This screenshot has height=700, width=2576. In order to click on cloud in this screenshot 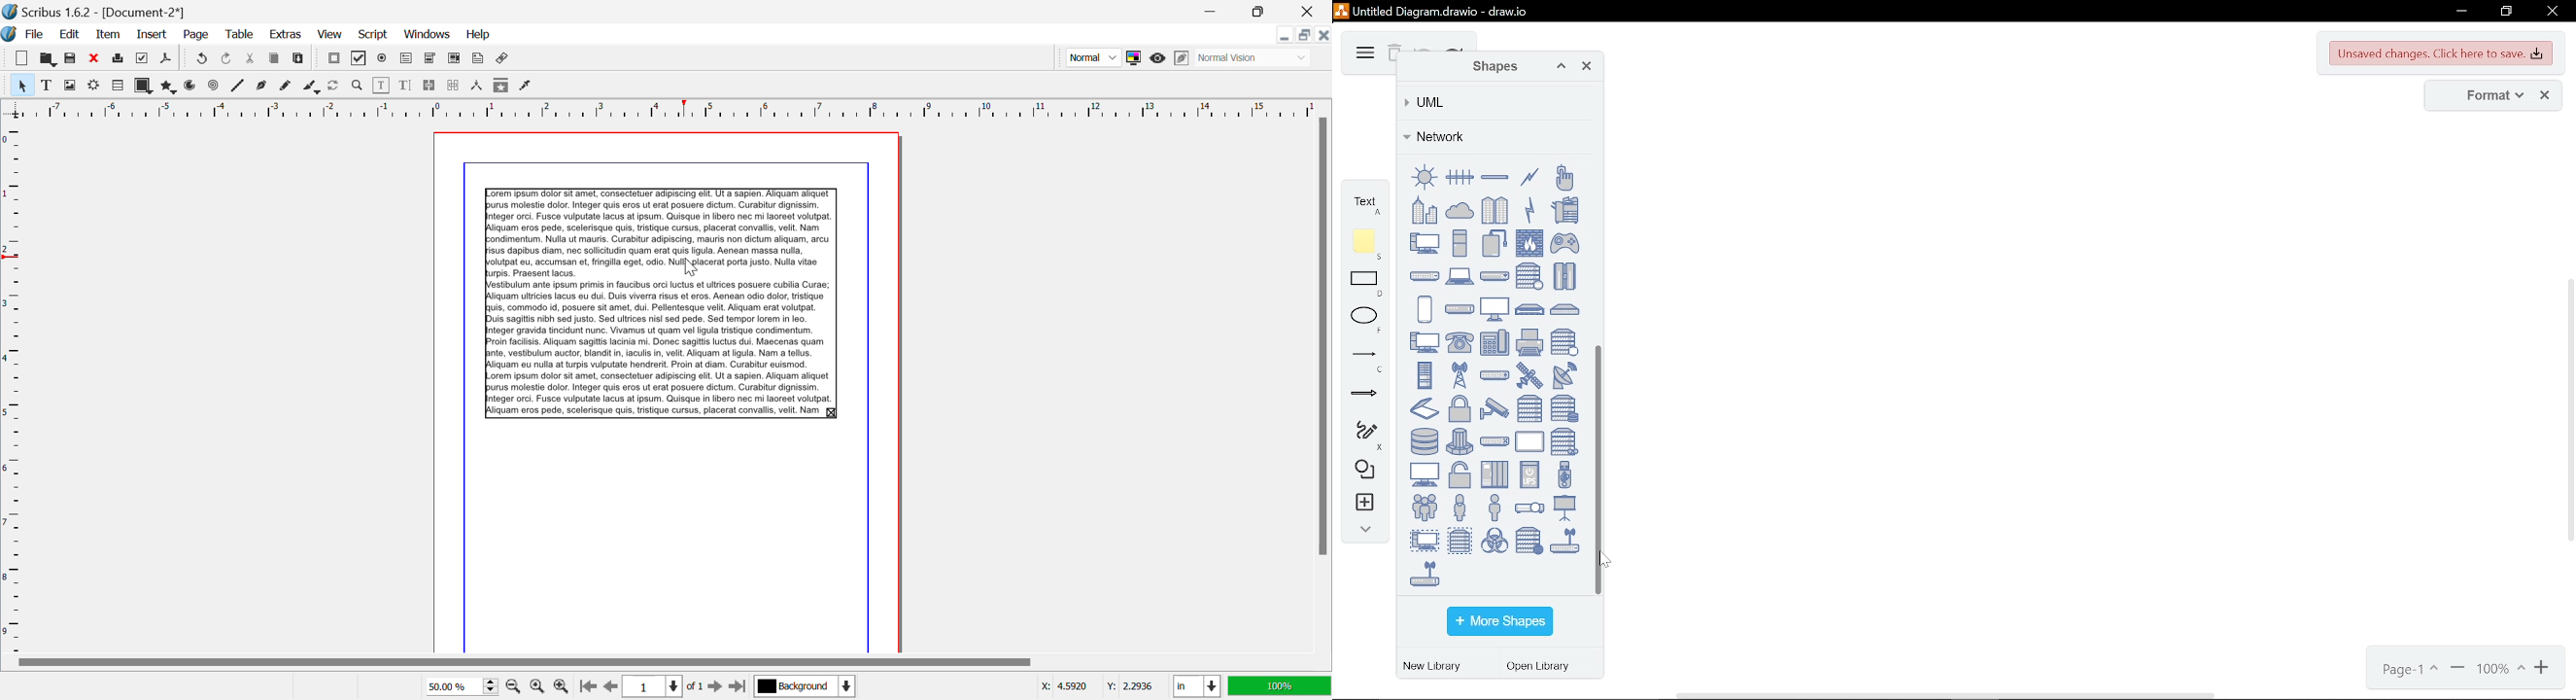, I will do `click(1460, 209)`.